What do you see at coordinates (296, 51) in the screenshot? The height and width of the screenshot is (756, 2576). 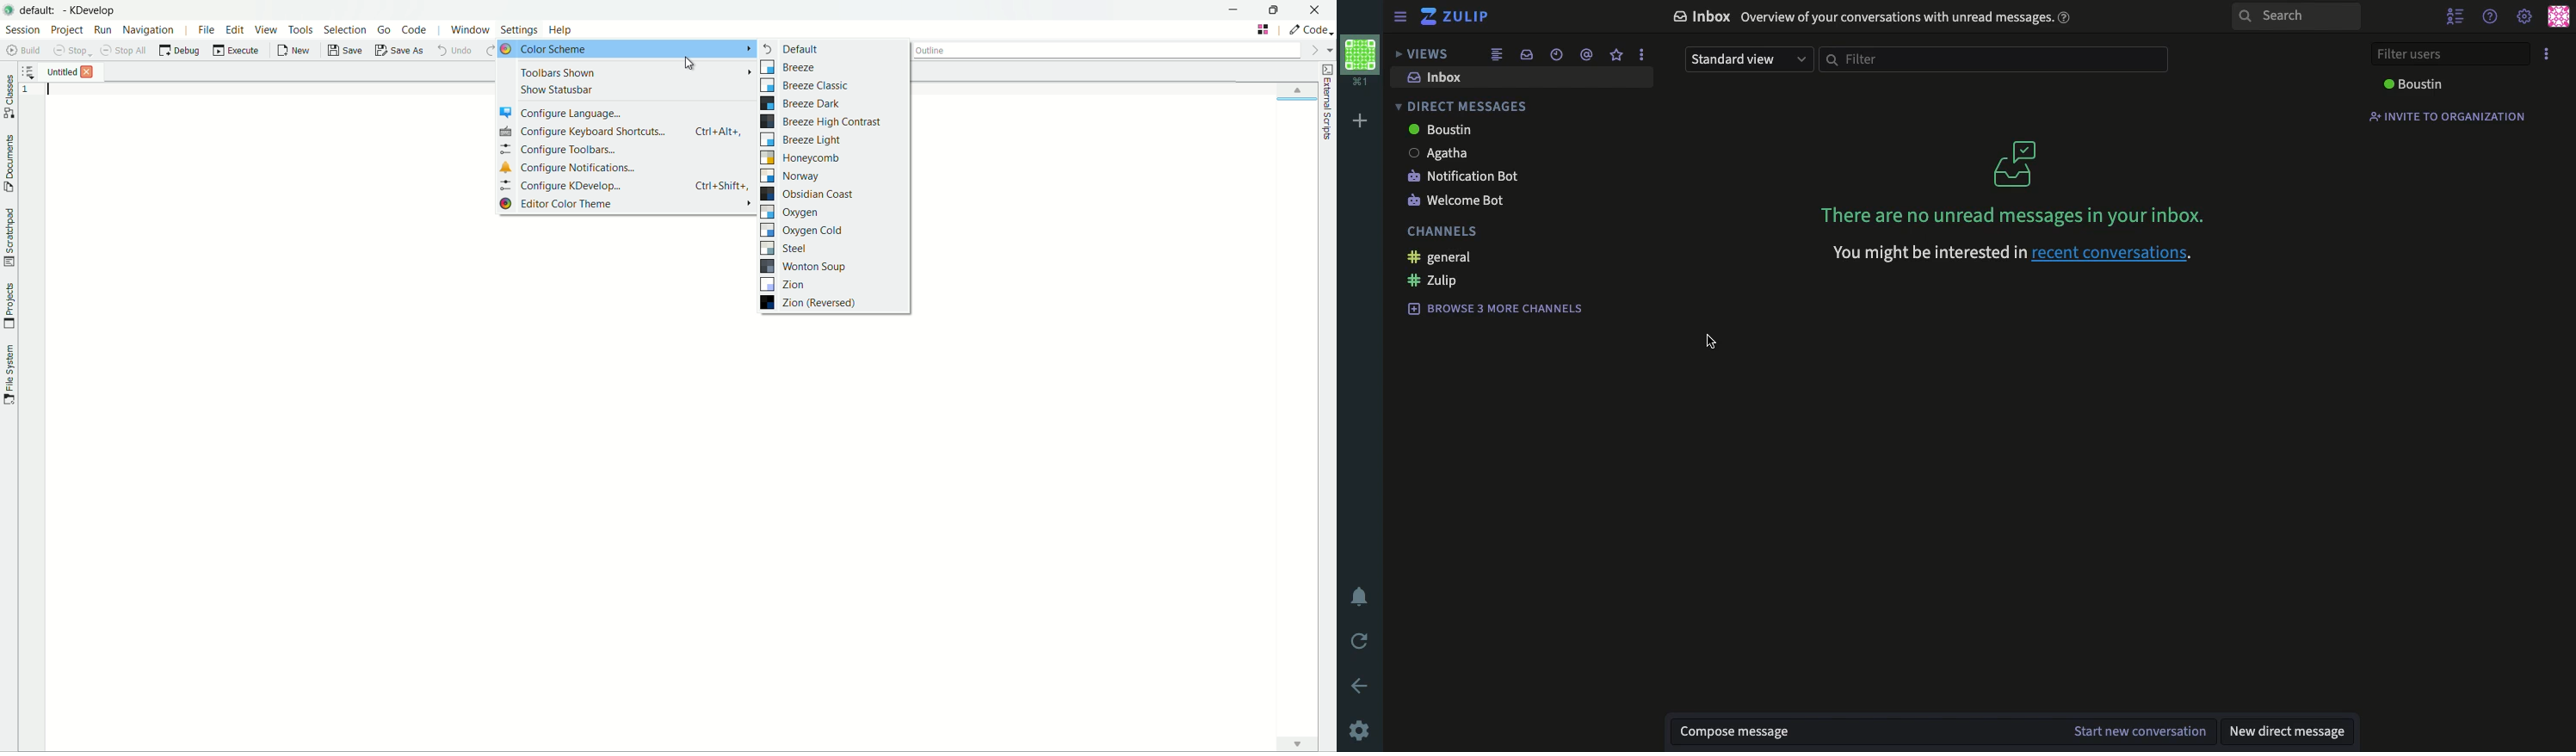 I see `new` at bounding box center [296, 51].